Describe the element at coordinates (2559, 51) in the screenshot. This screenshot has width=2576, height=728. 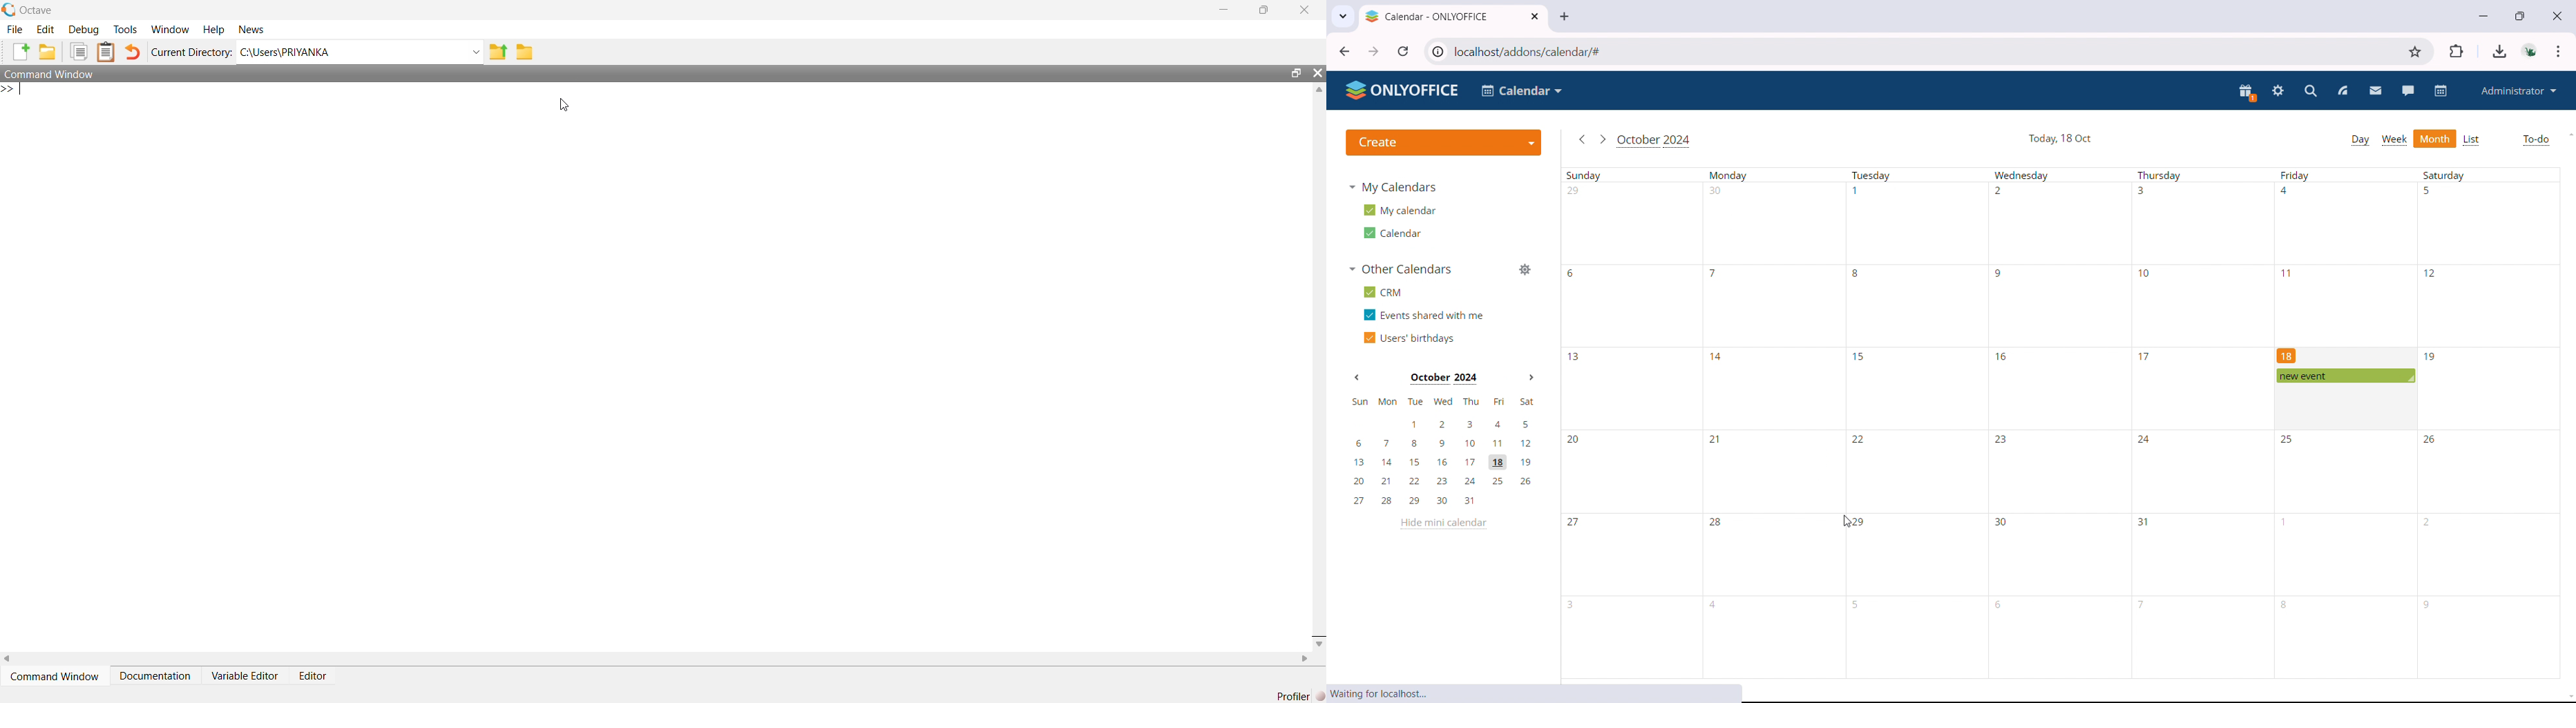
I see `customize & control` at that location.